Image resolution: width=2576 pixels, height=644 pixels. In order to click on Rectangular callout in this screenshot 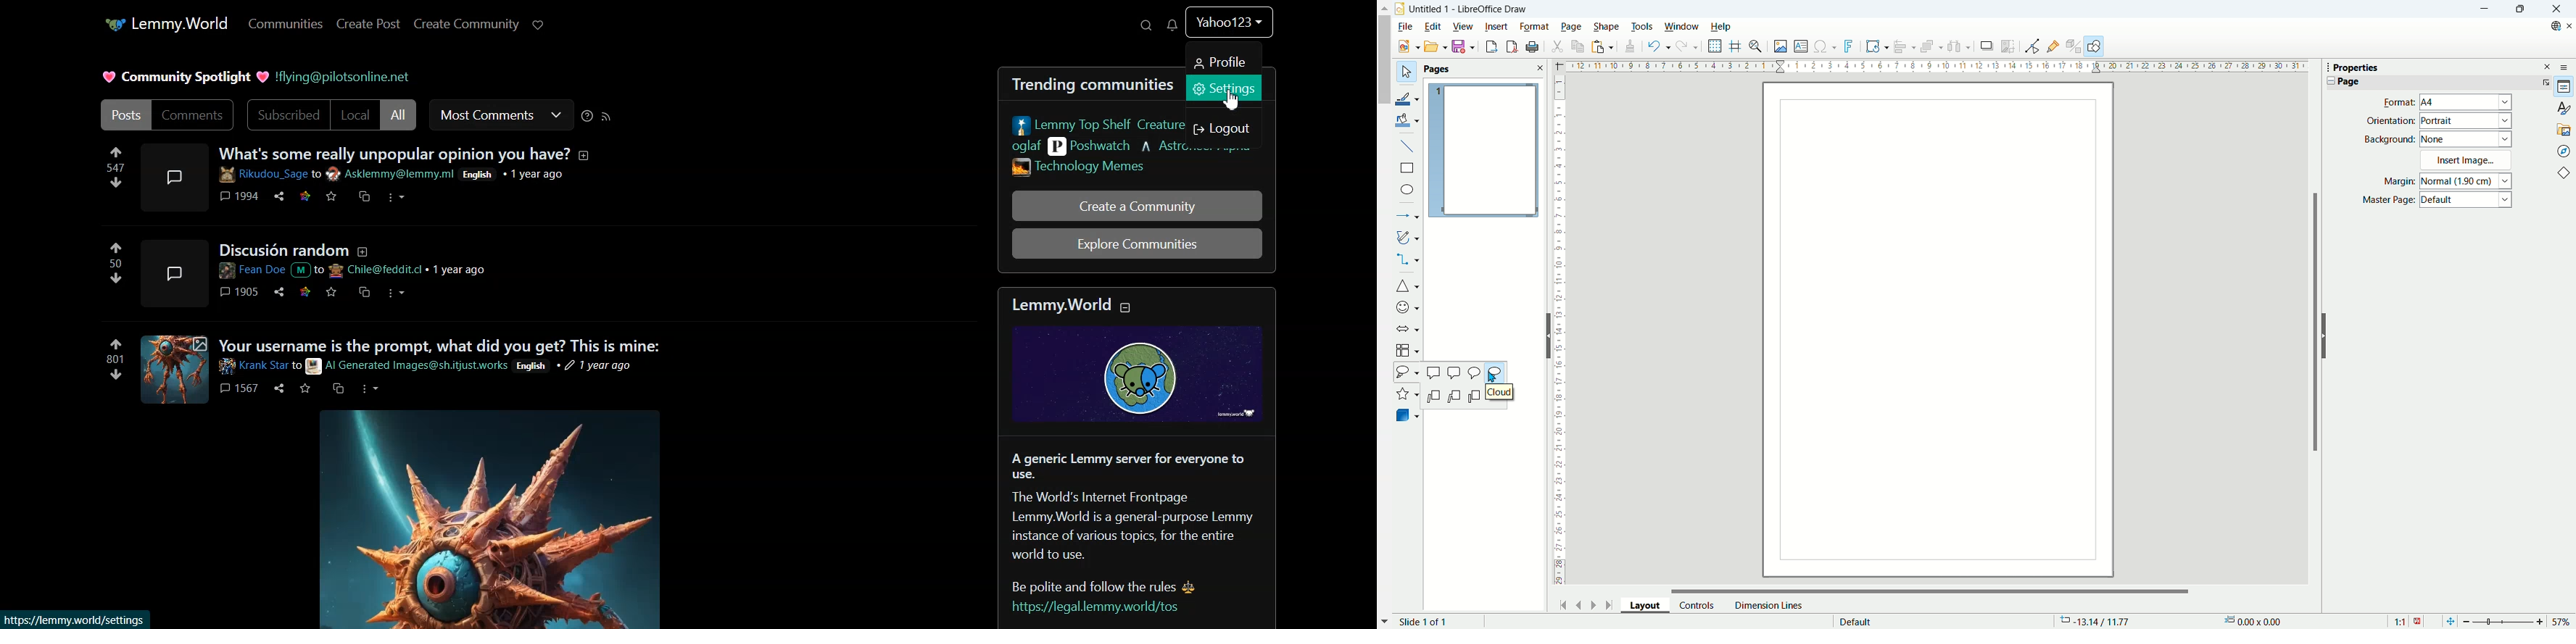, I will do `click(1434, 373)`.